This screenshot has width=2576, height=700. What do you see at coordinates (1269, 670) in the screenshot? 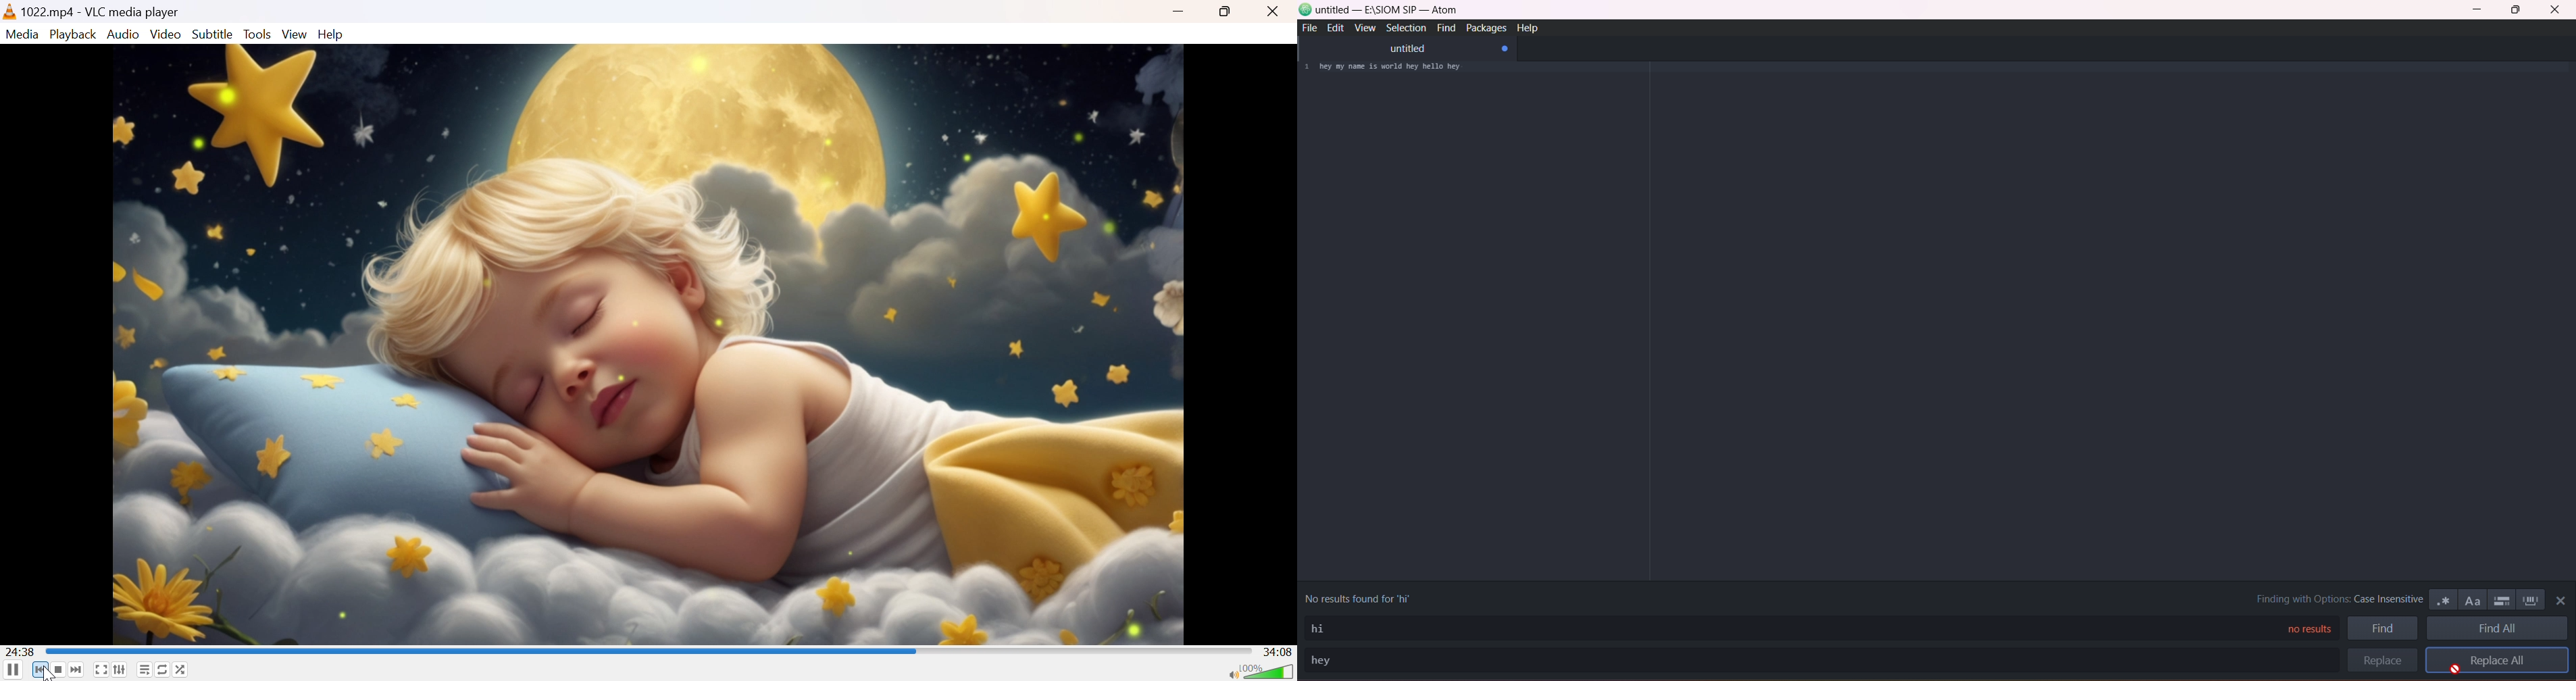
I see `Volume` at bounding box center [1269, 670].